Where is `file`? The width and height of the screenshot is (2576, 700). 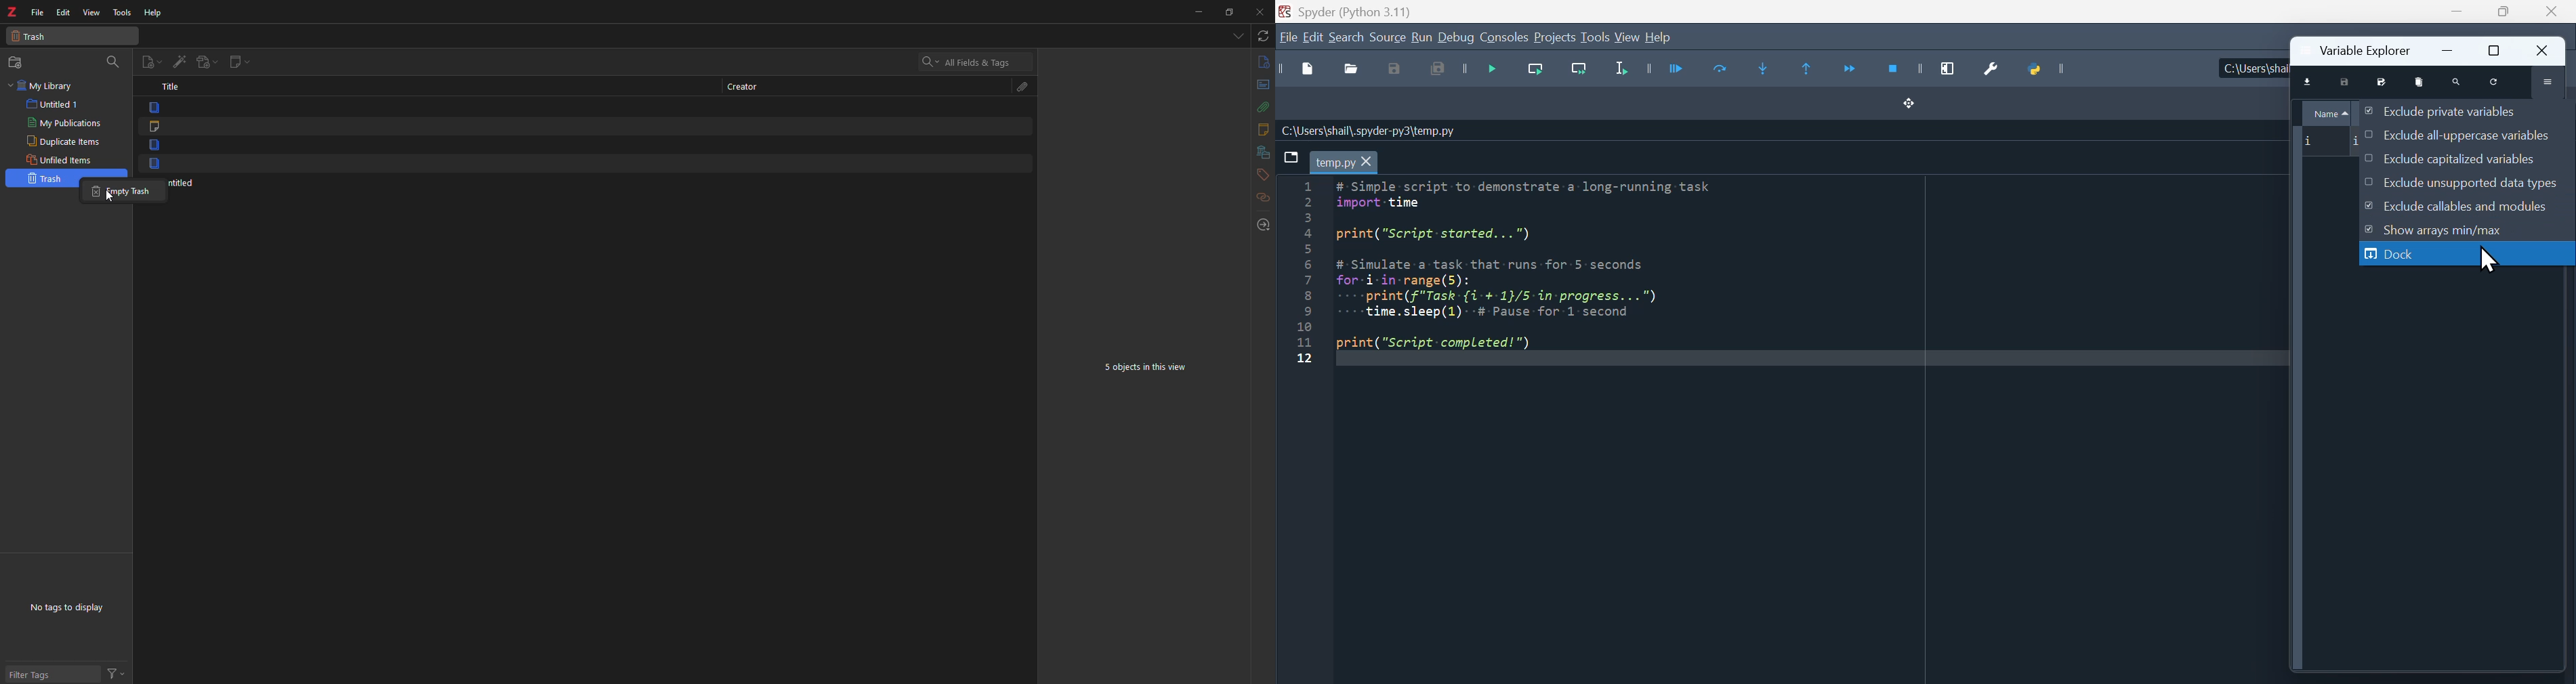
file is located at coordinates (37, 12).